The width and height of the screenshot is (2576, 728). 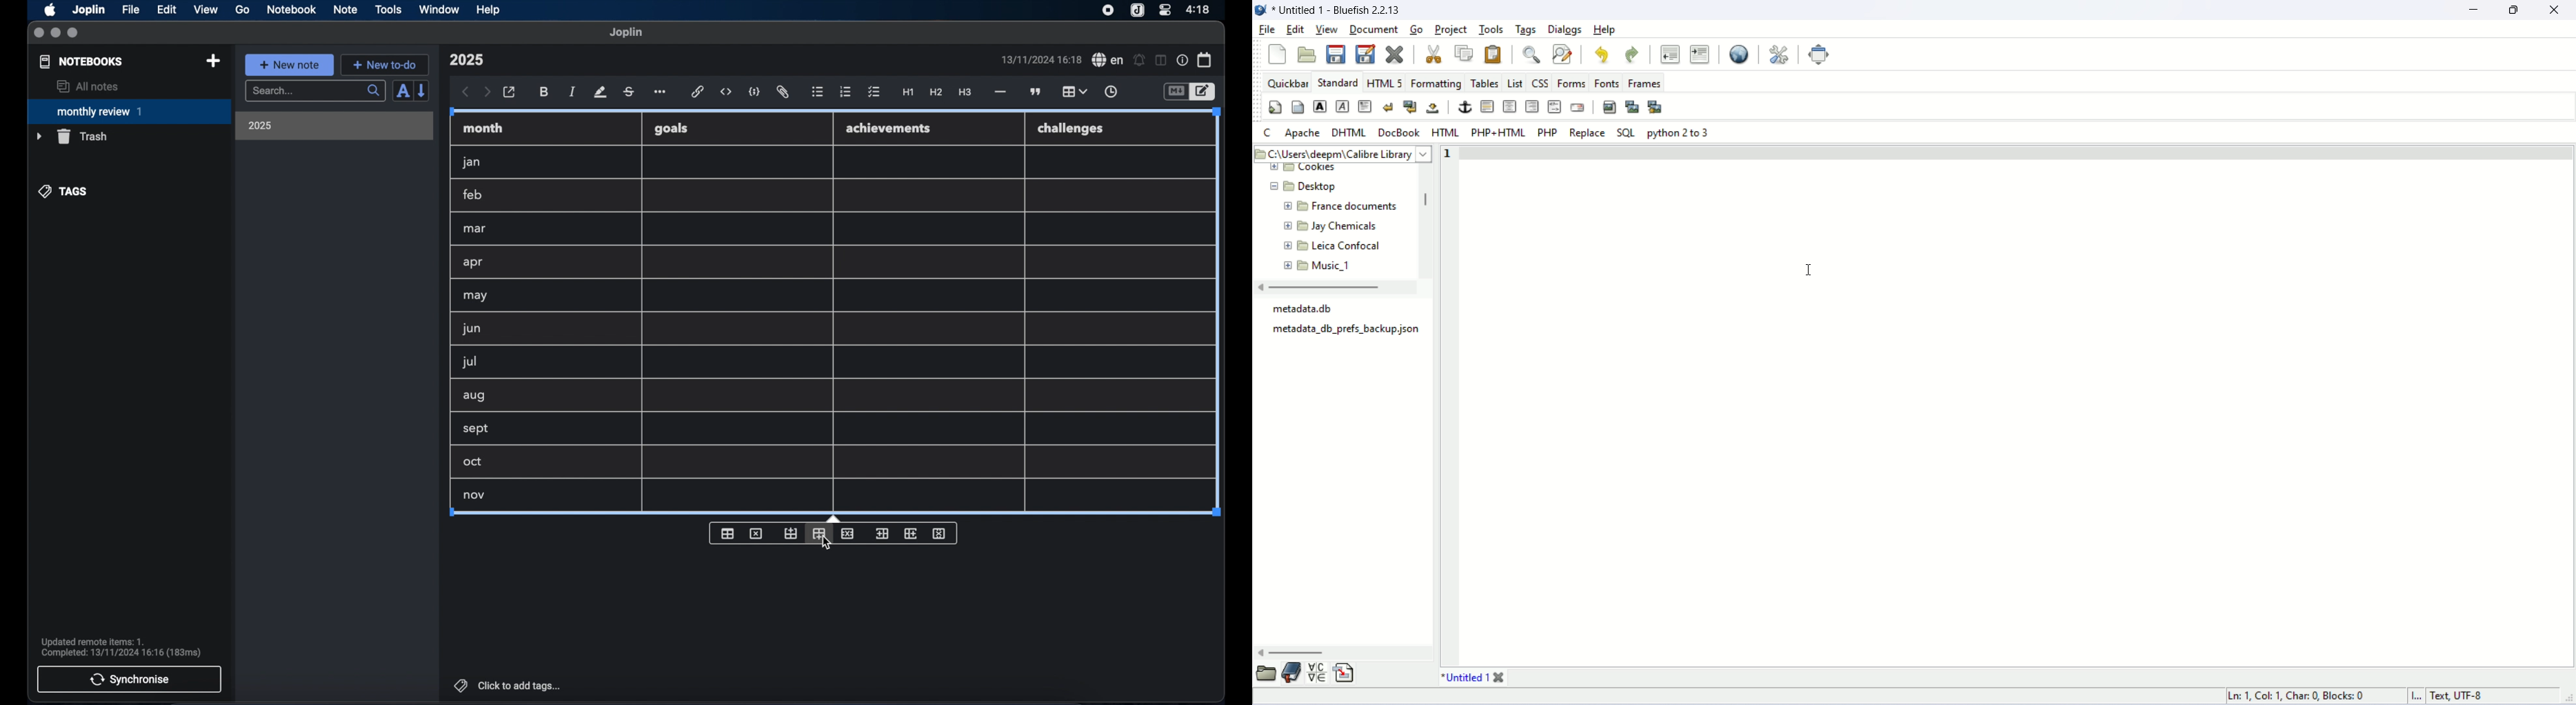 I want to click on control center, so click(x=1165, y=9).